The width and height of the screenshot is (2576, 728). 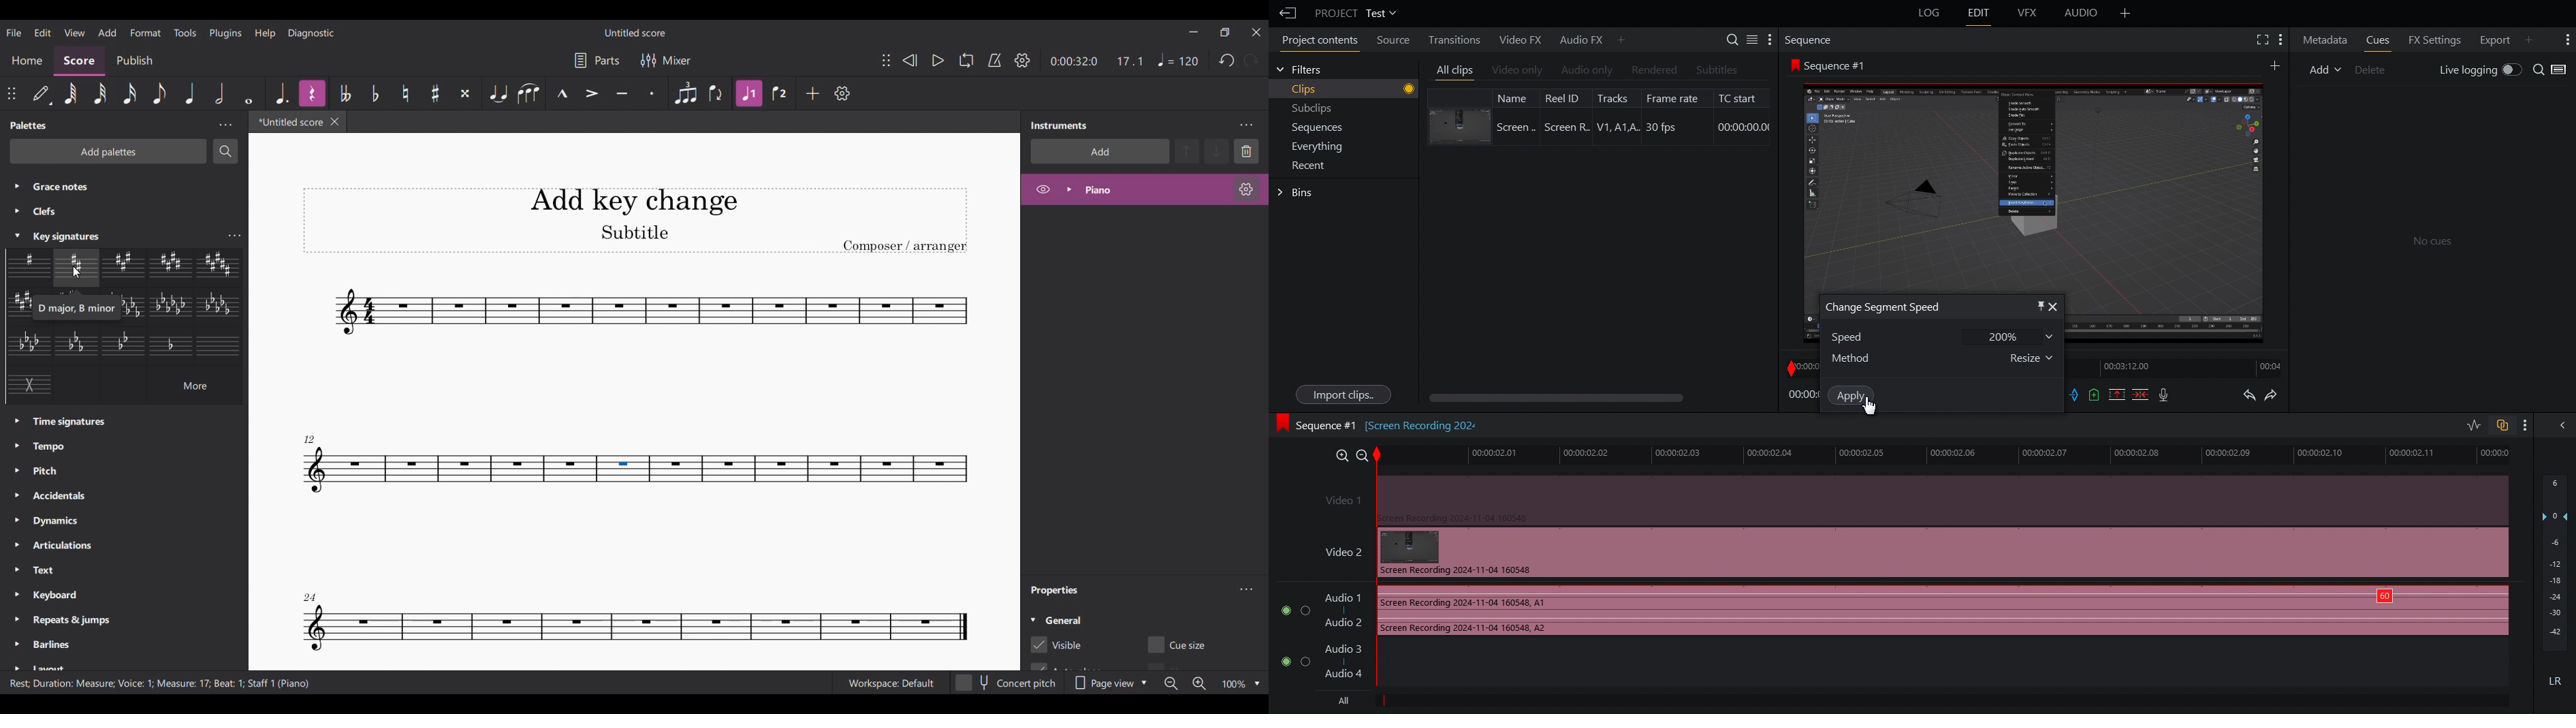 I want to click on Whole note, so click(x=248, y=94).